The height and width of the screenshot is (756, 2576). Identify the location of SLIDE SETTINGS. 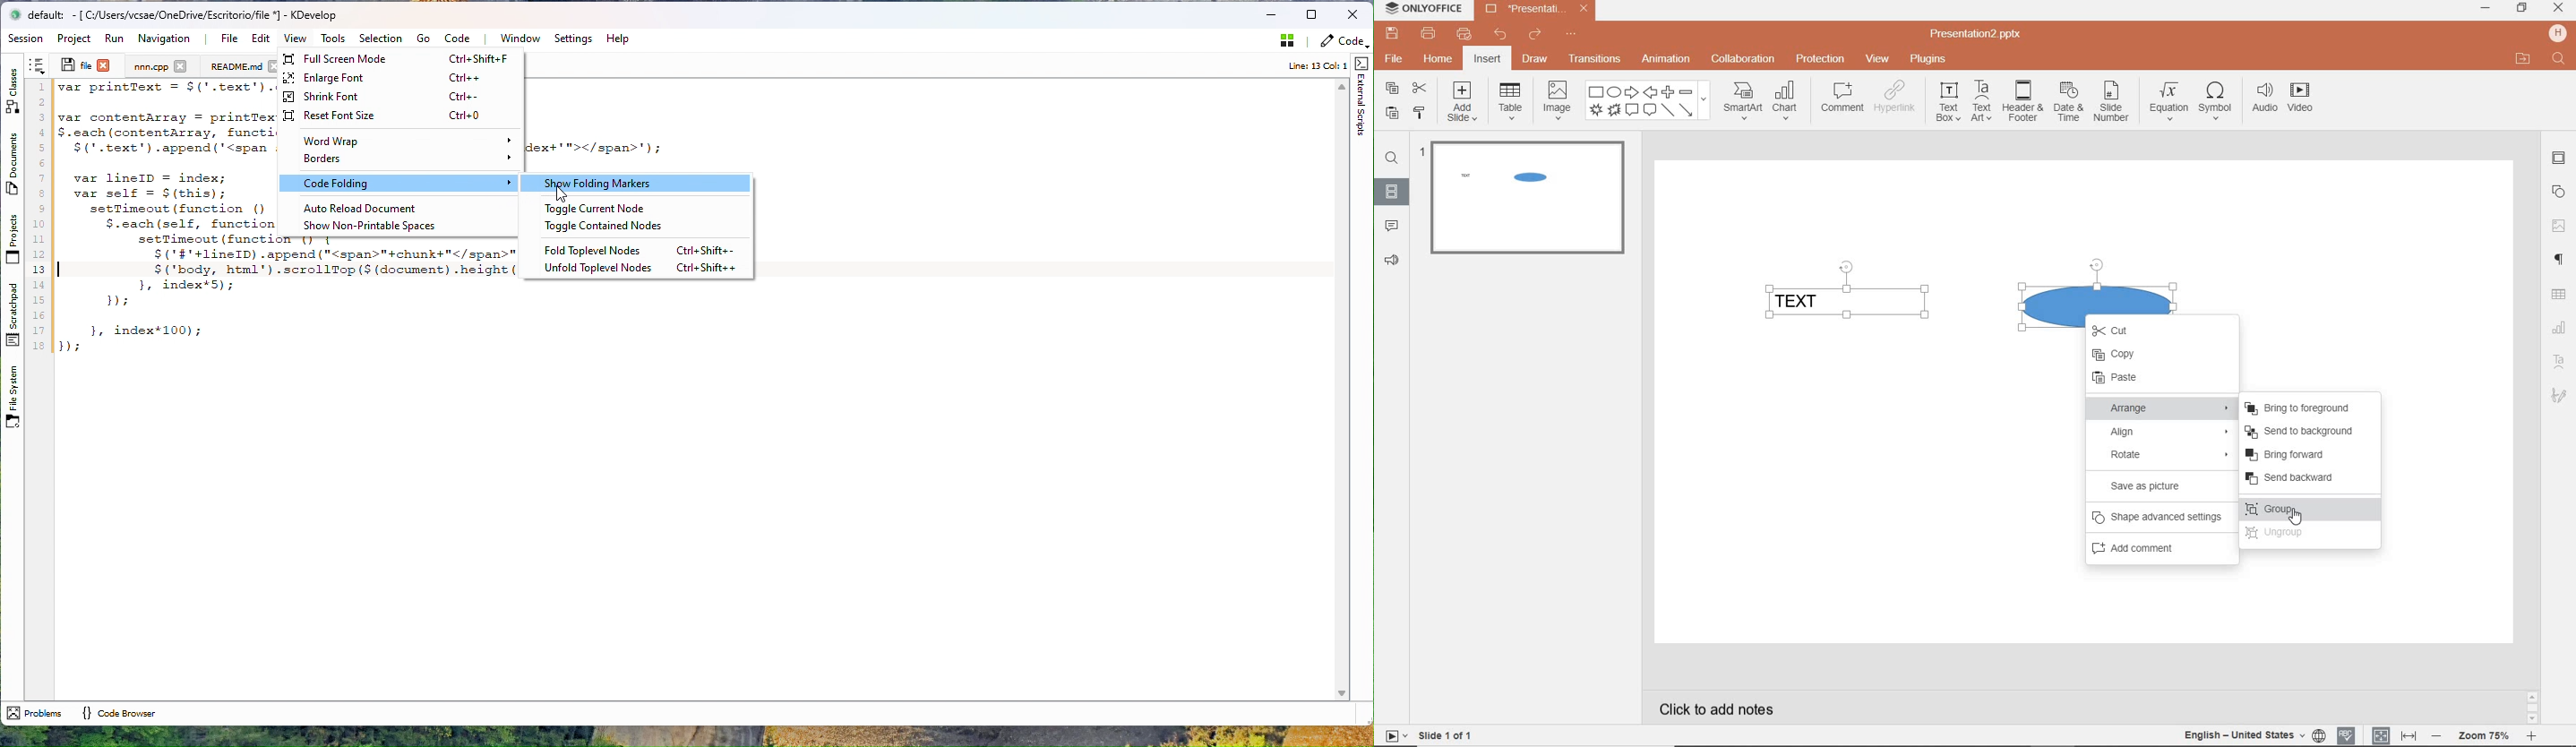
(2559, 159).